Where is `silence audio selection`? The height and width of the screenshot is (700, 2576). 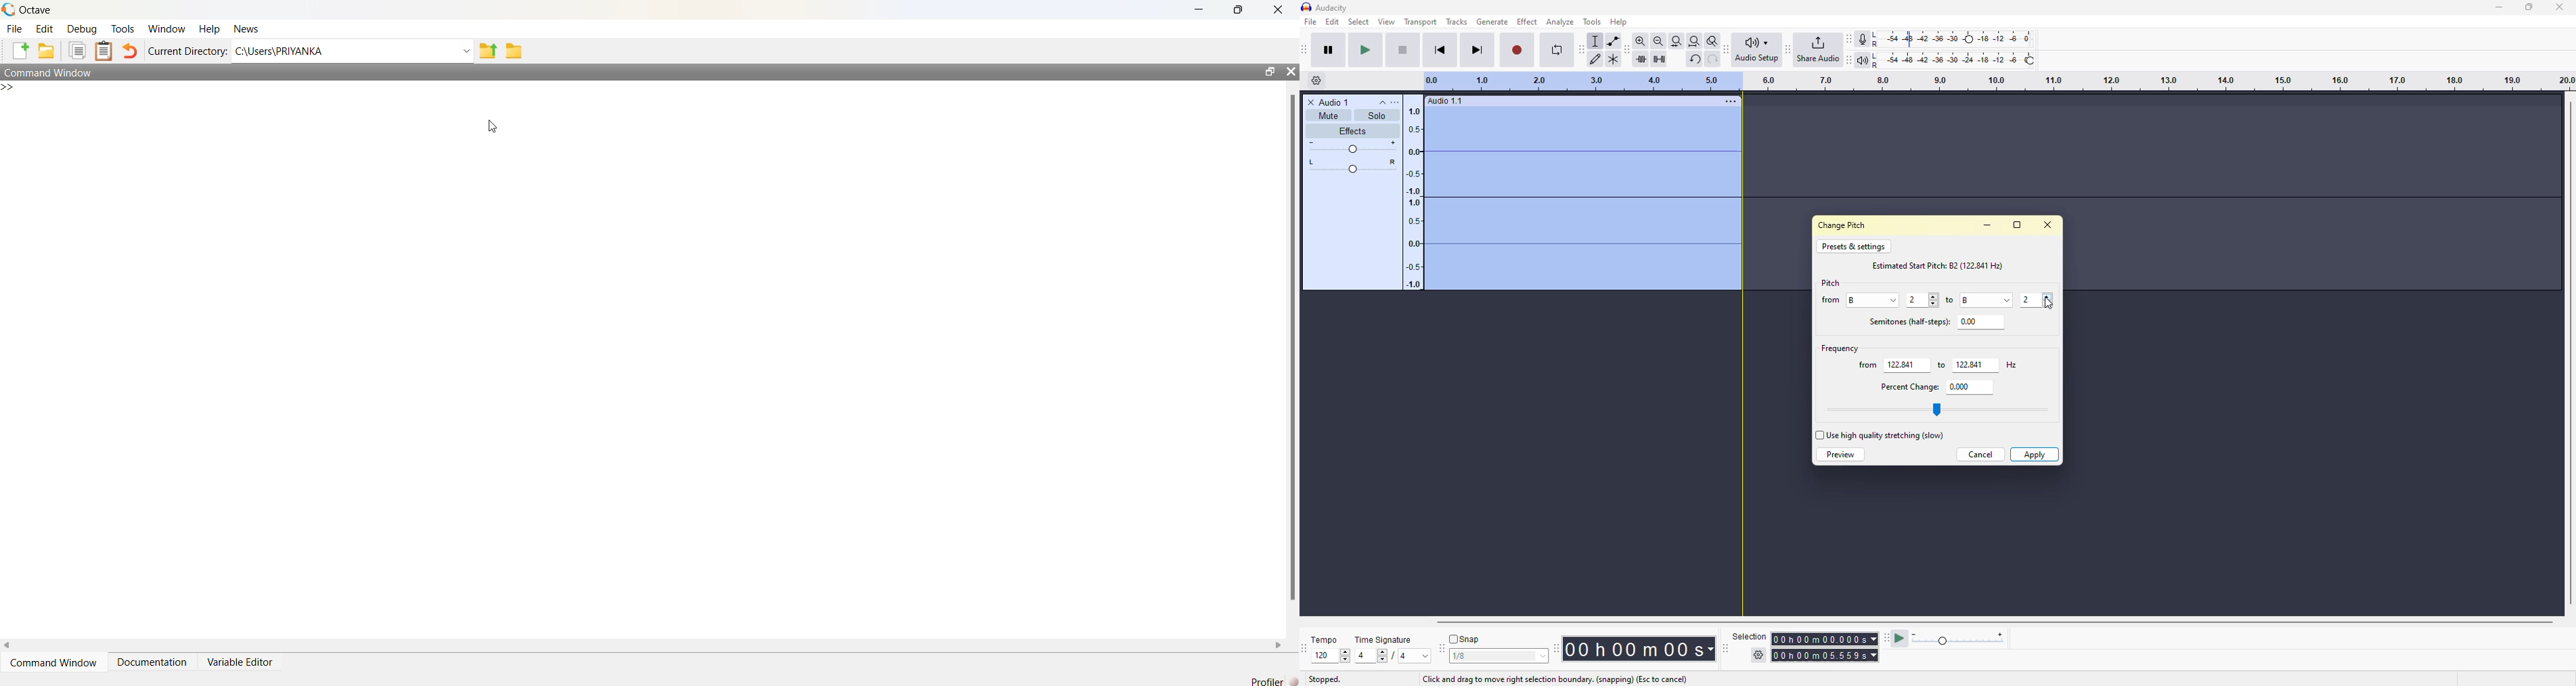 silence audio selection is located at coordinates (1658, 58).